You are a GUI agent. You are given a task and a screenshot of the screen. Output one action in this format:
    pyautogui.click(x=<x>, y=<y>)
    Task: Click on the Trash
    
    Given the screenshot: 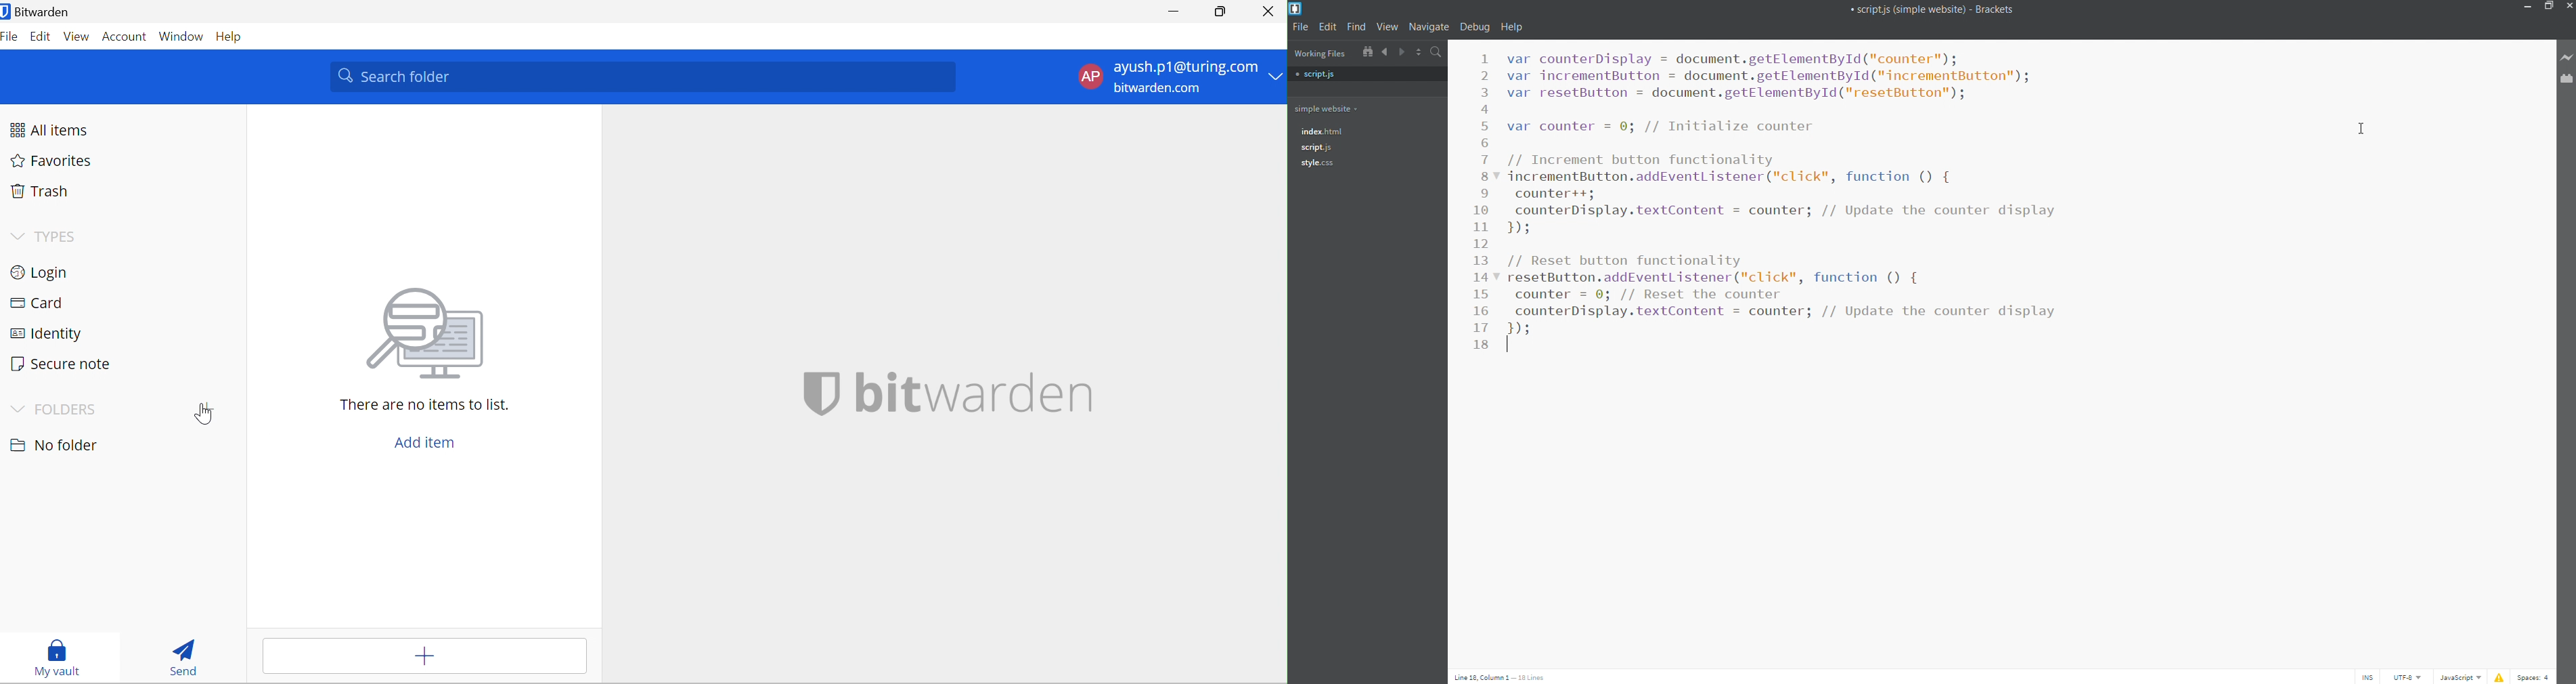 What is the action you would take?
    pyautogui.click(x=45, y=192)
    